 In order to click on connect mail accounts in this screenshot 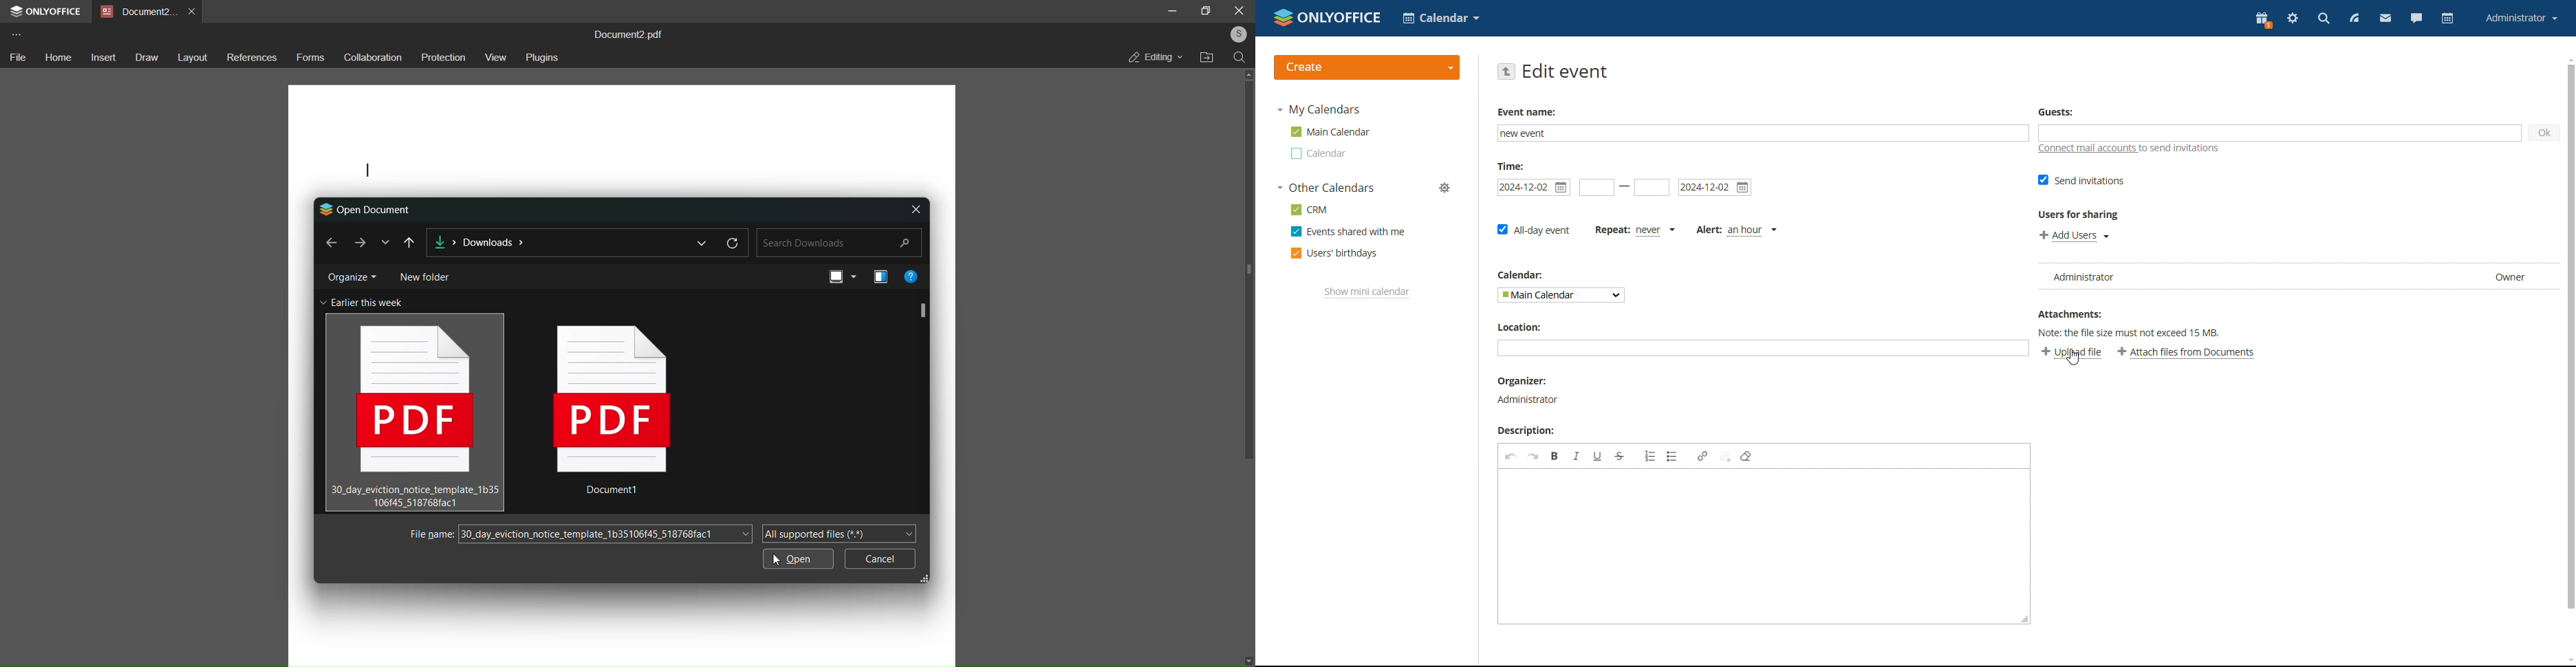, I will do `click(2133, 149)`.